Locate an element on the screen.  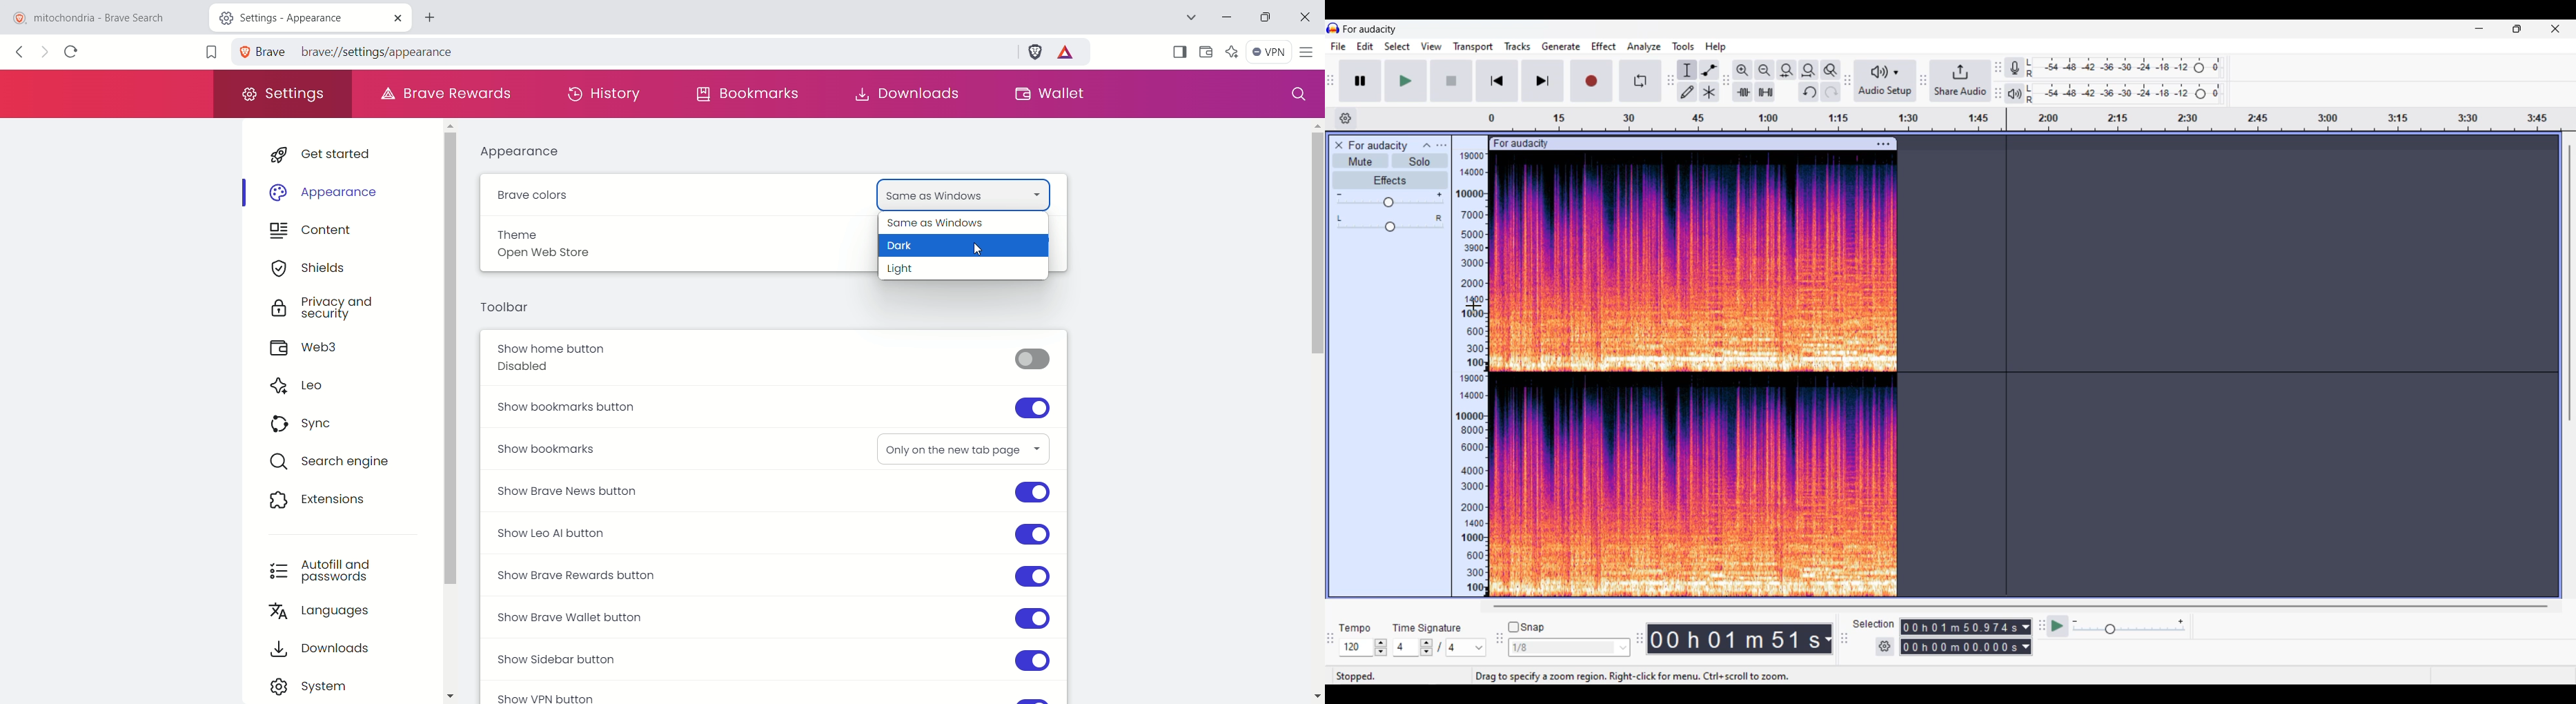
Zoom out is located at coordinates (1765, 70).